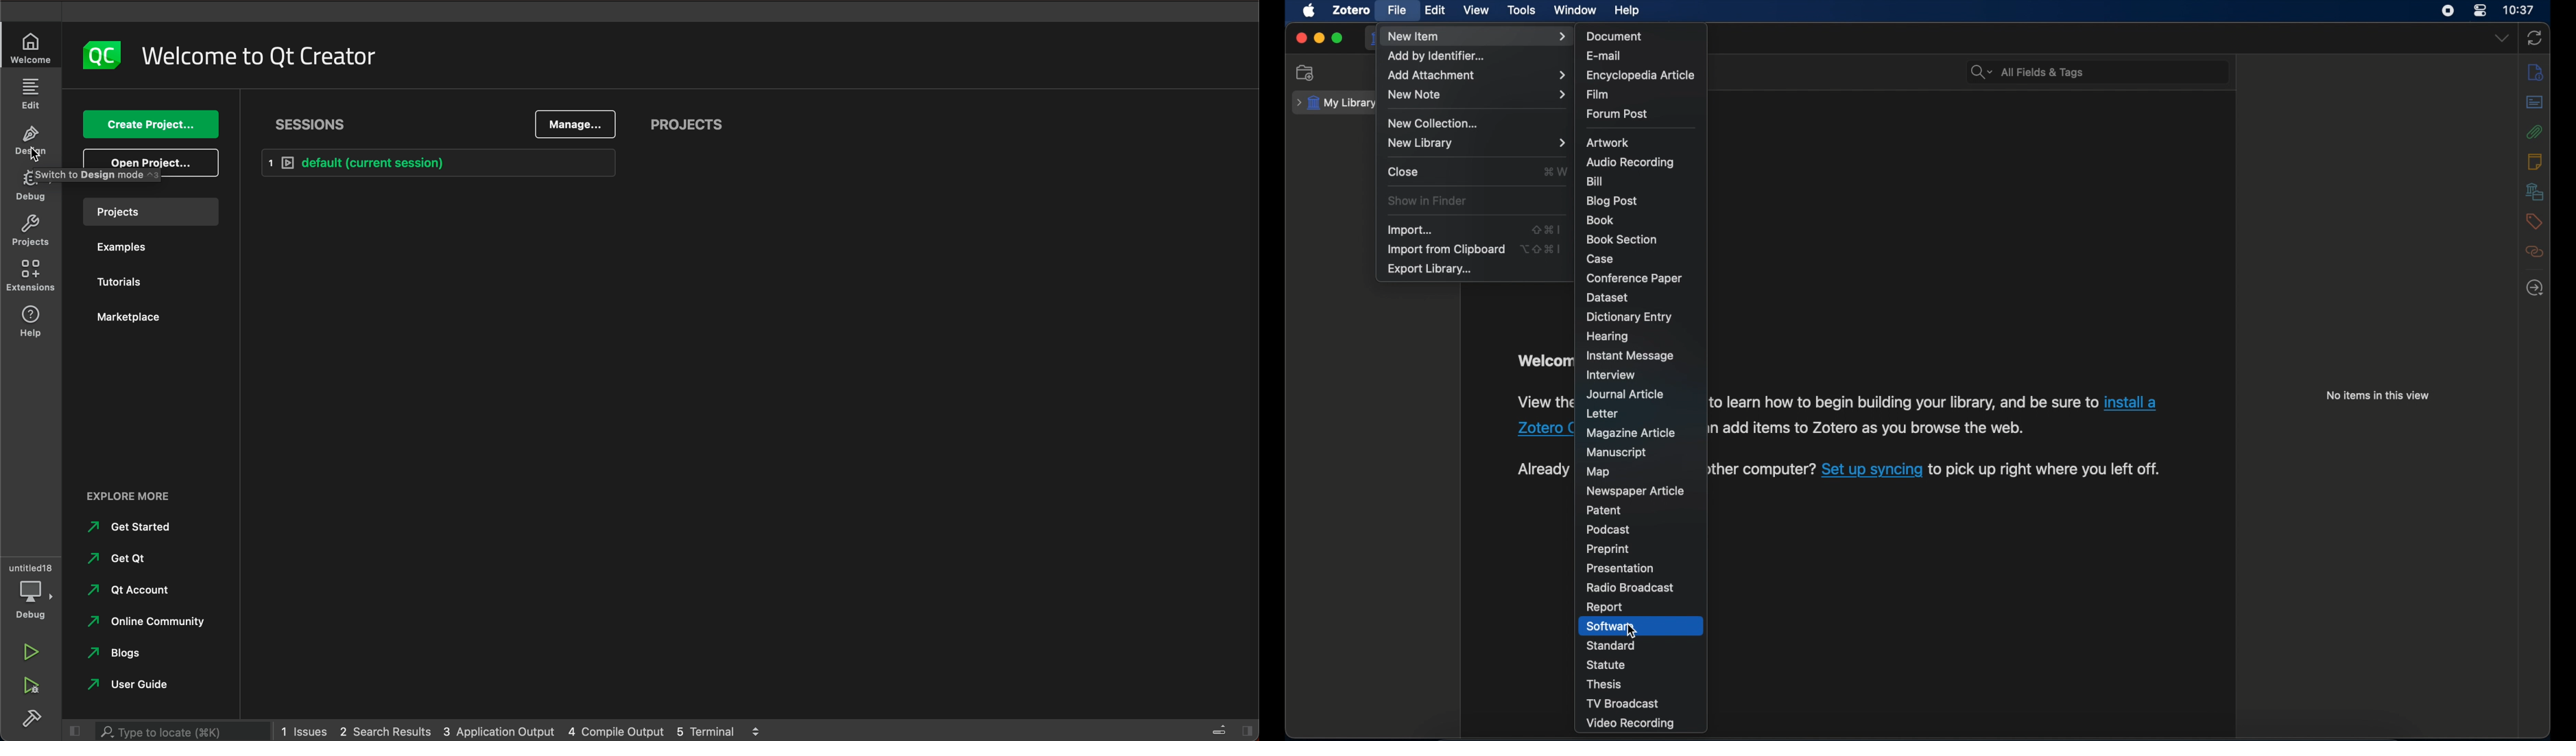  What do you see at coordinates (1631, 434) in the screenshot?
I see `magazine article` at bounding box center [1631, 434].